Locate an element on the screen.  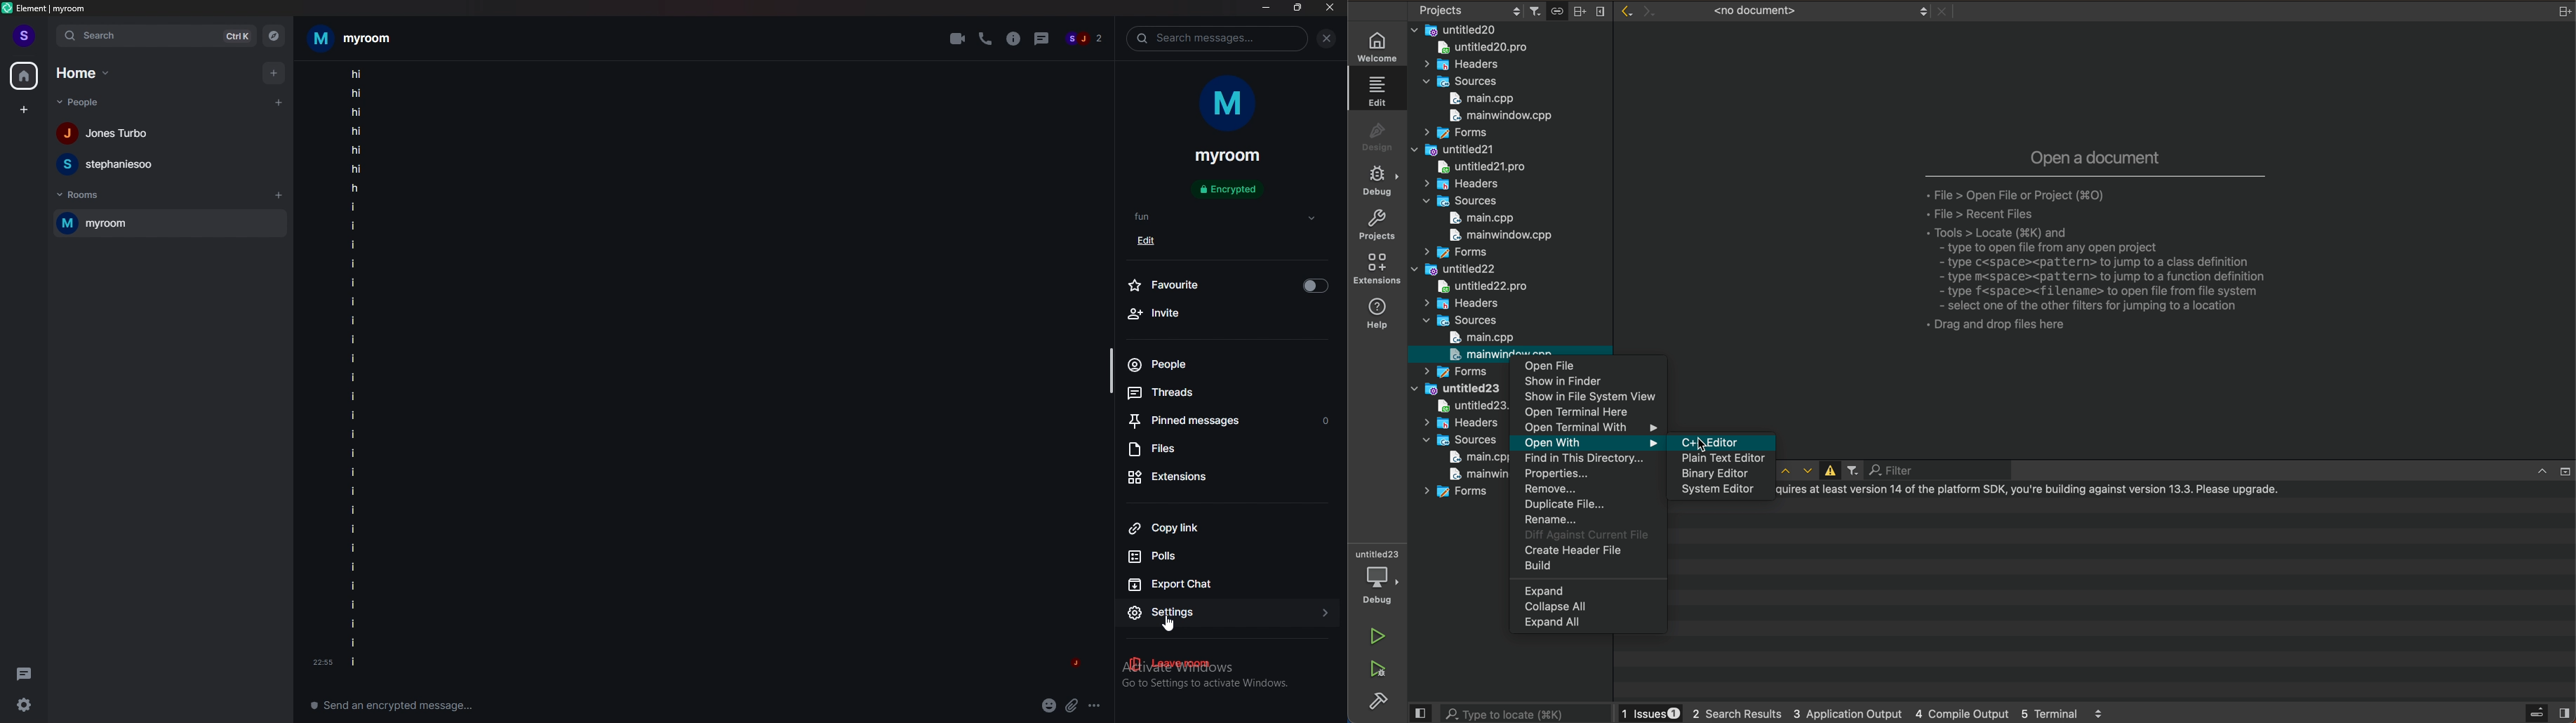
close slide bar is located at coordinates (1421, 714).